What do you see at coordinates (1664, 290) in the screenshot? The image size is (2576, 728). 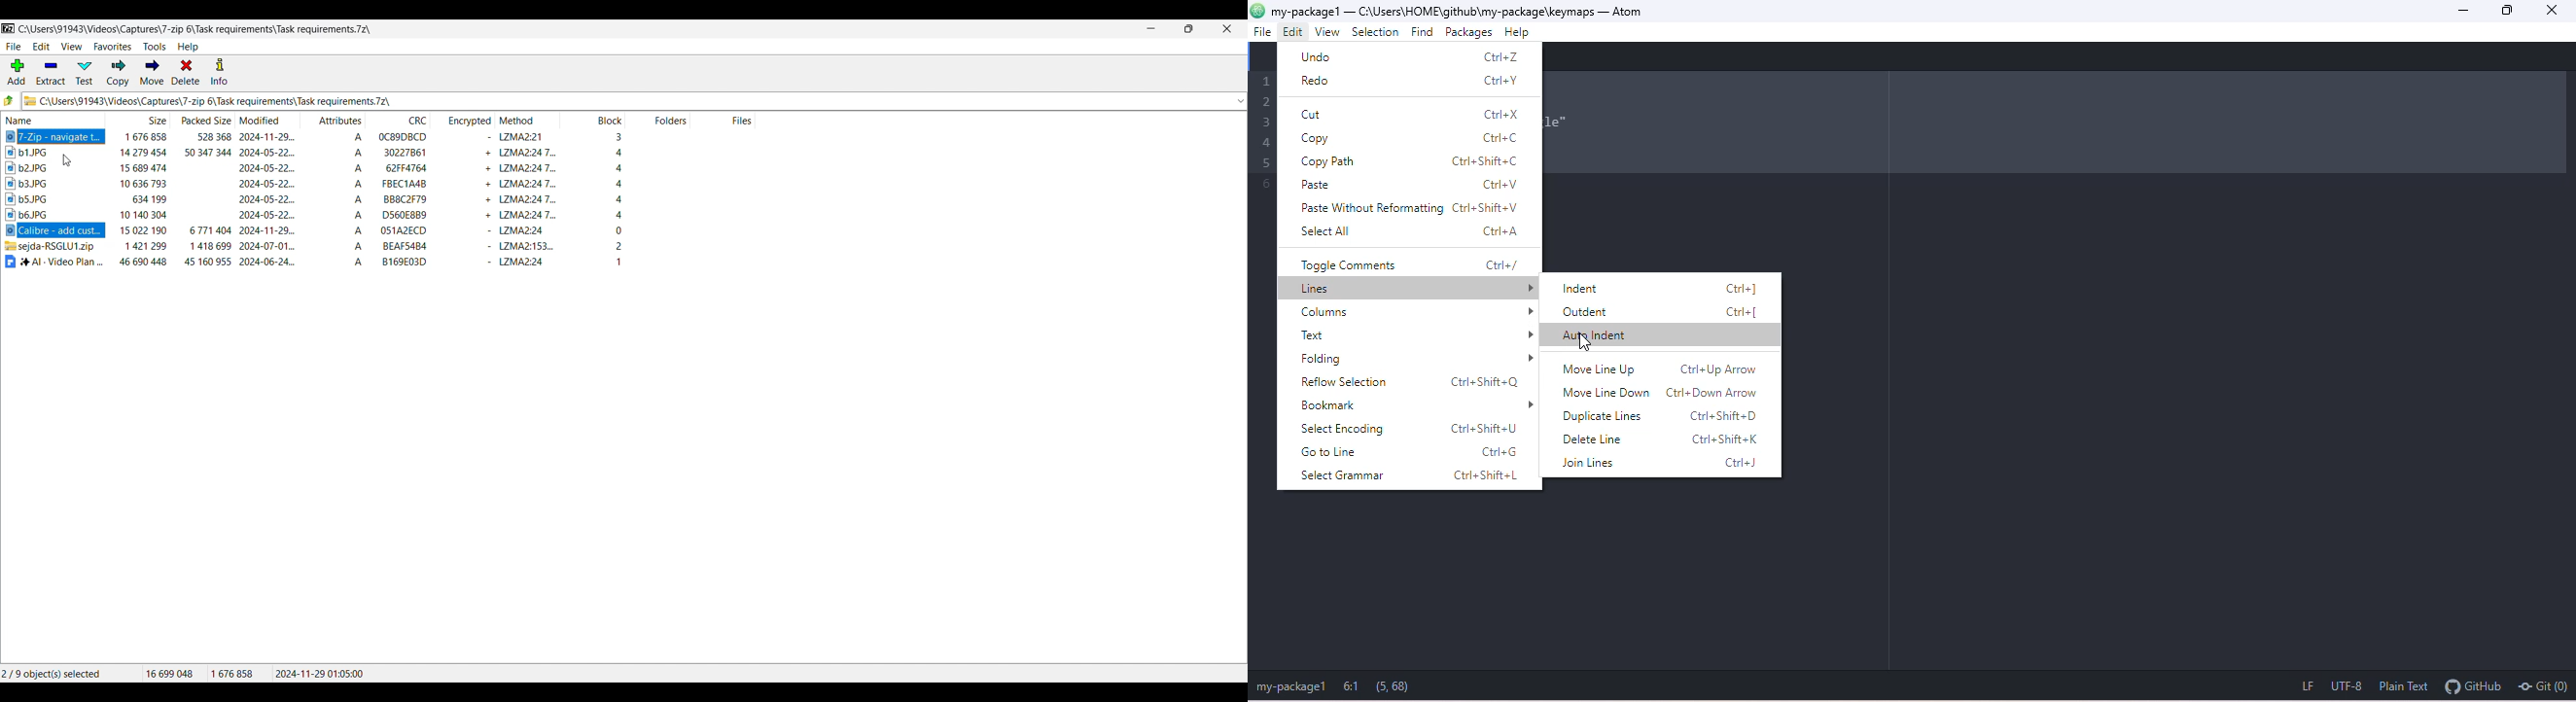 I see `indent` at bounding box center [1664, 290].